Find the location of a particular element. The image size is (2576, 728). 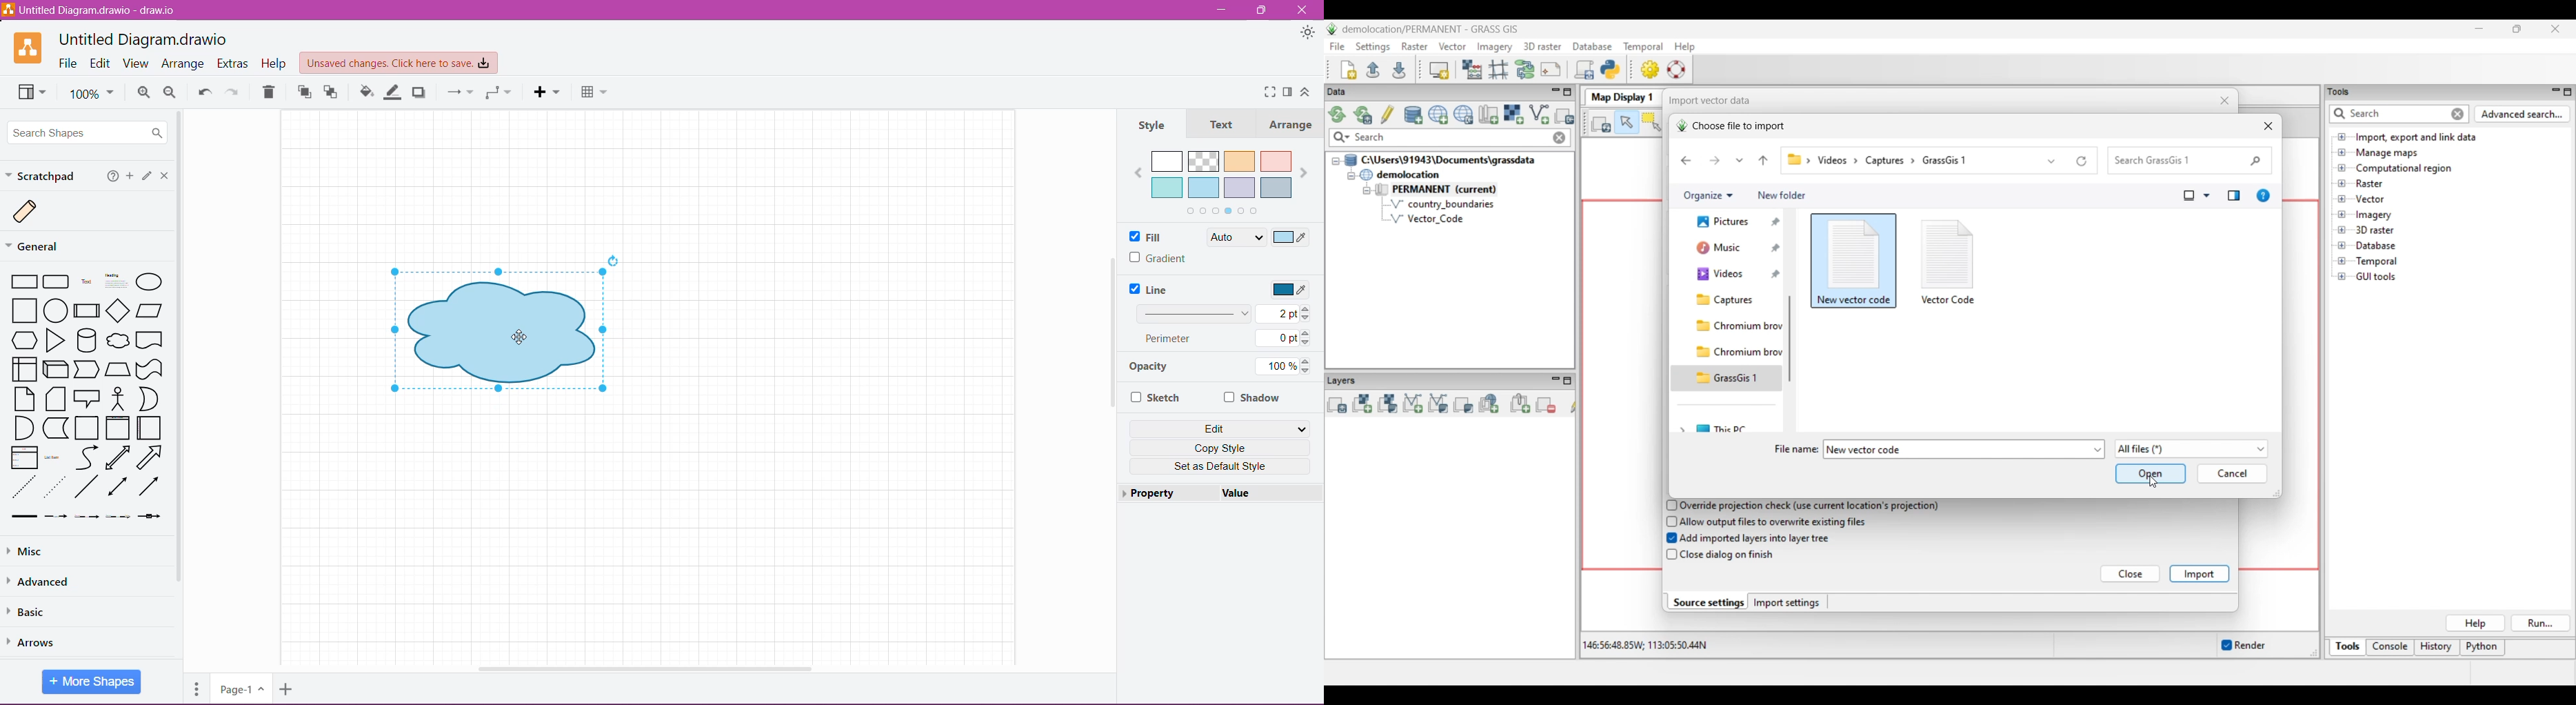

Gradient  is located at coordinates (1160, 259).